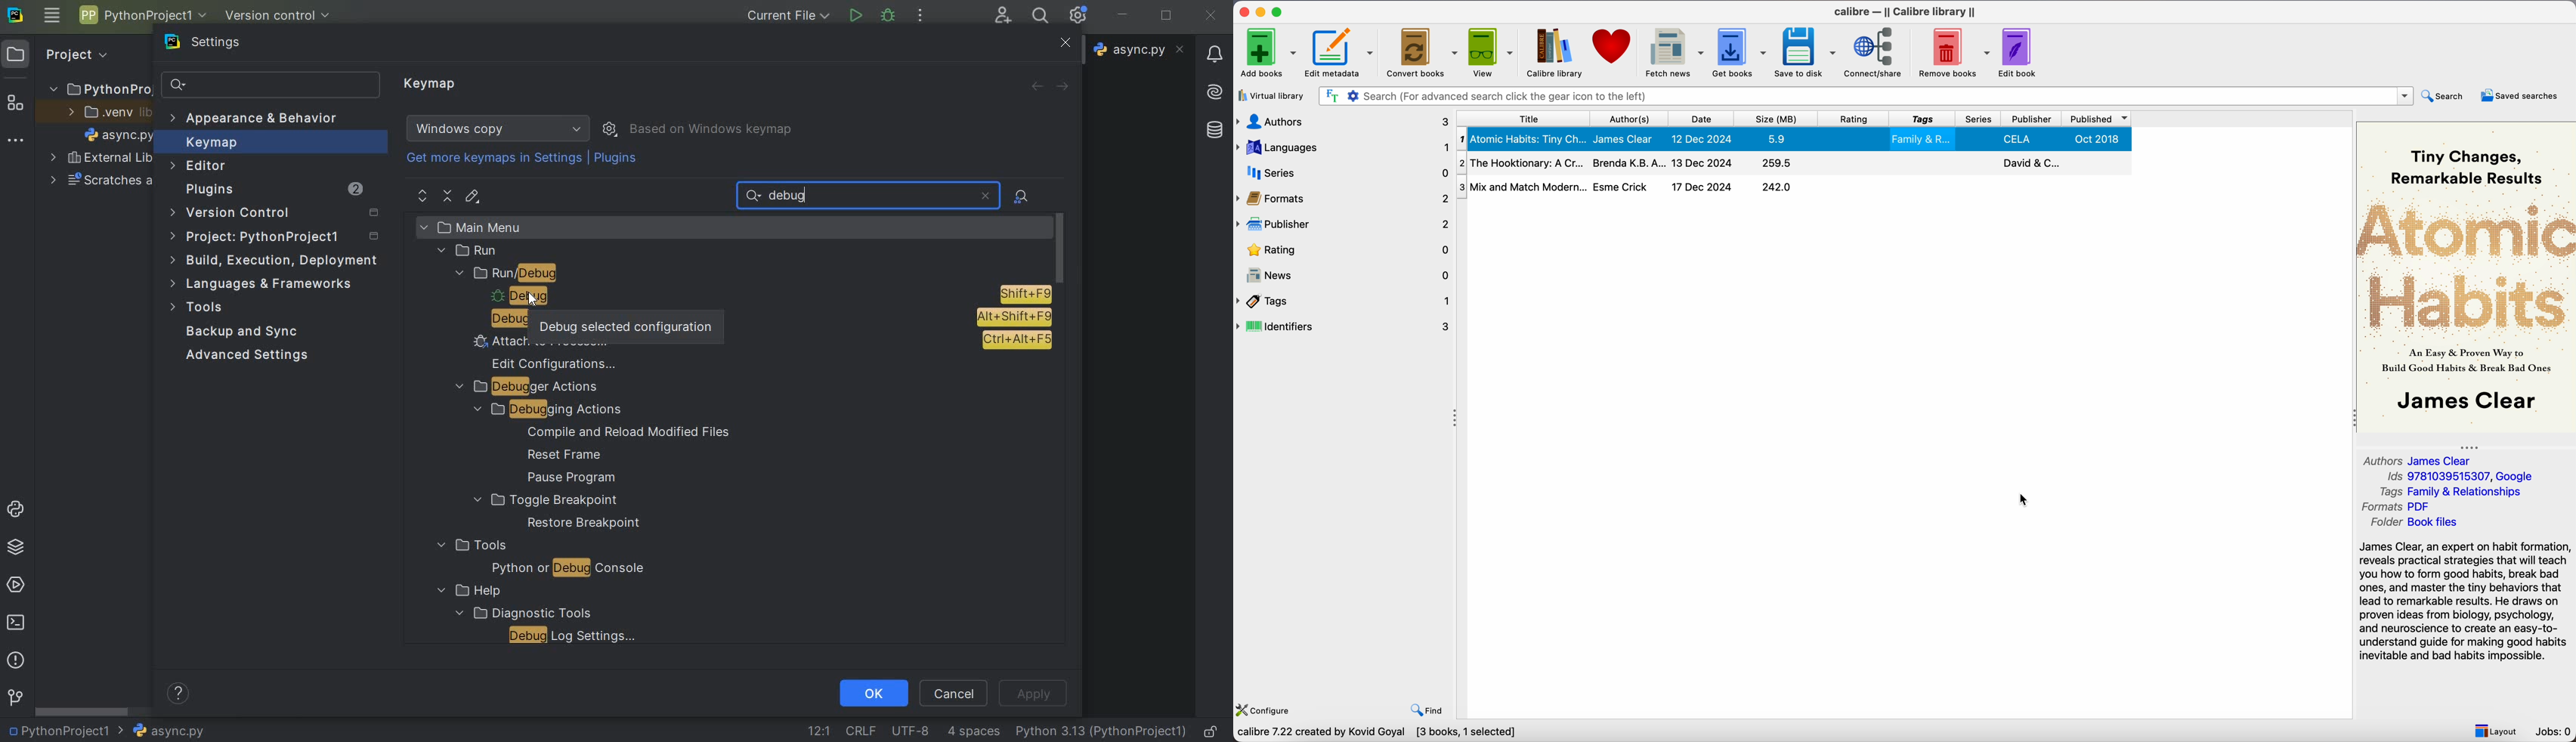 This screenshot has width=2576, height=756. I want to click on Calibre - || Calibre library ||, so click(1906, 12).